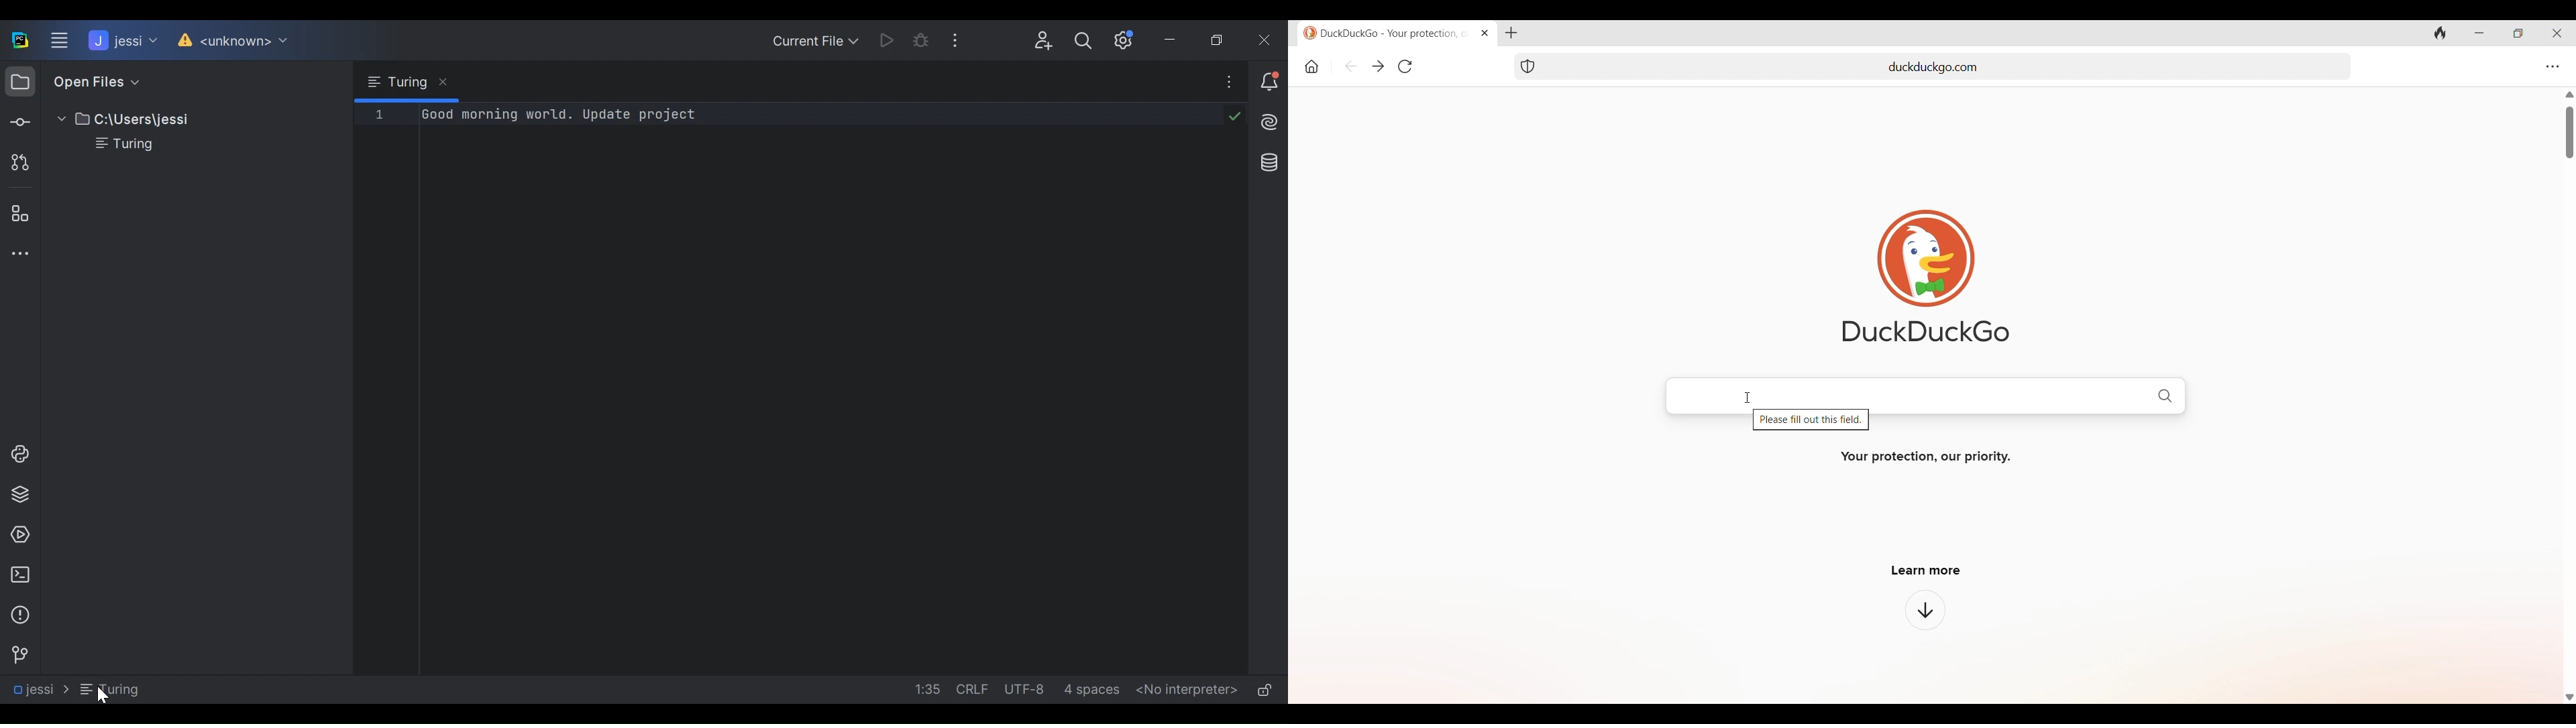 This screenshot has width=2576, height=728. Describe the element at coordinates (2567, 696) in the screenshot. I see `Quick slide to bottom` at that location.